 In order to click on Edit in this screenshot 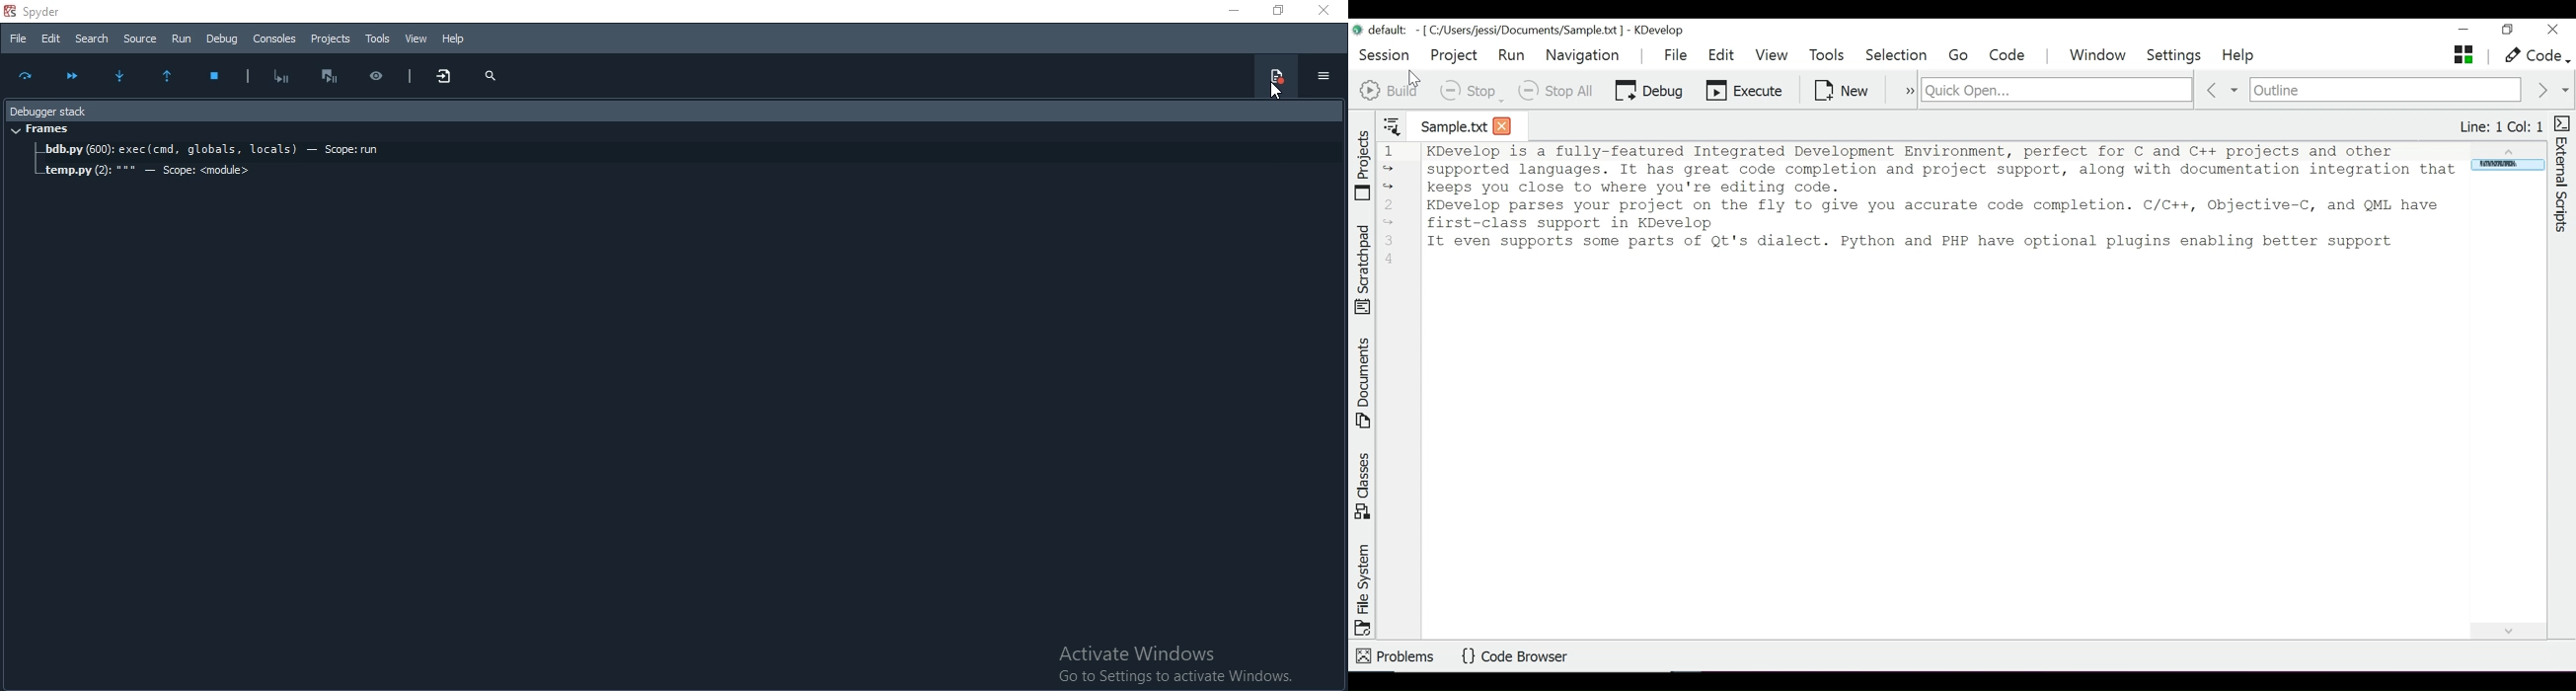, I will do `click(49, 39)`.